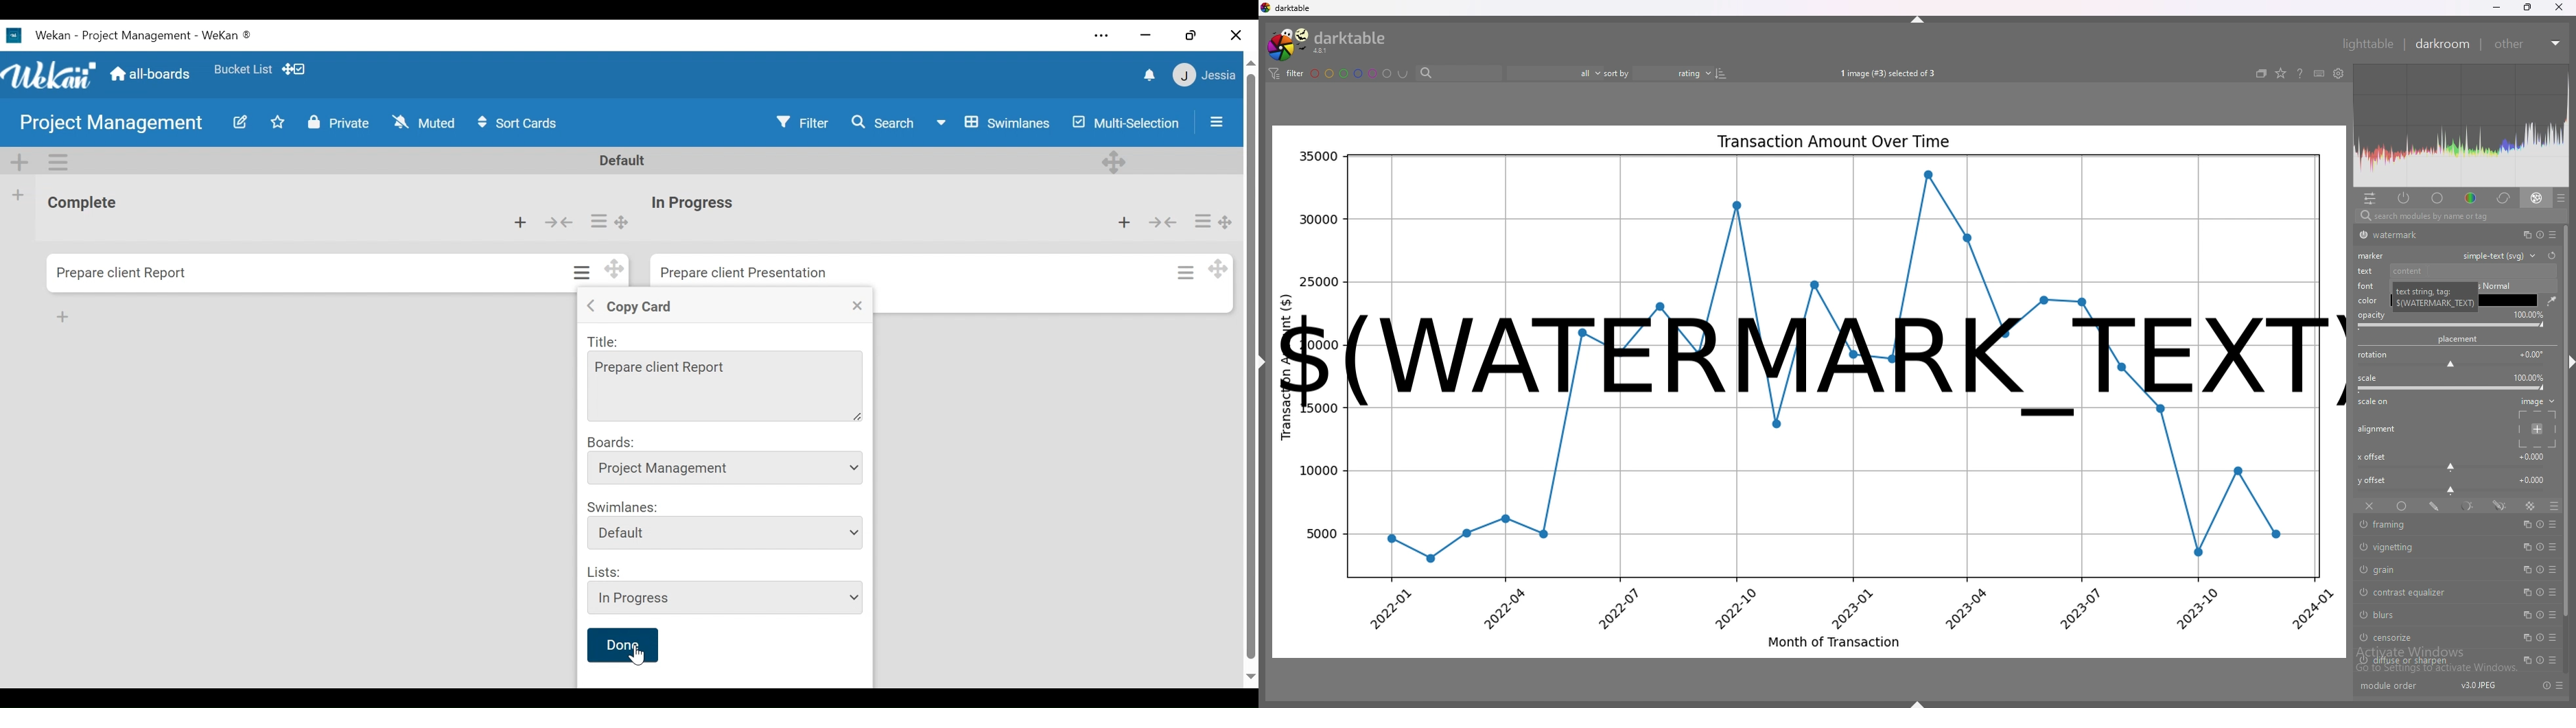 This screenshot has height=728, width=2576. I want to click on Copy Crad, so click(647, 305).